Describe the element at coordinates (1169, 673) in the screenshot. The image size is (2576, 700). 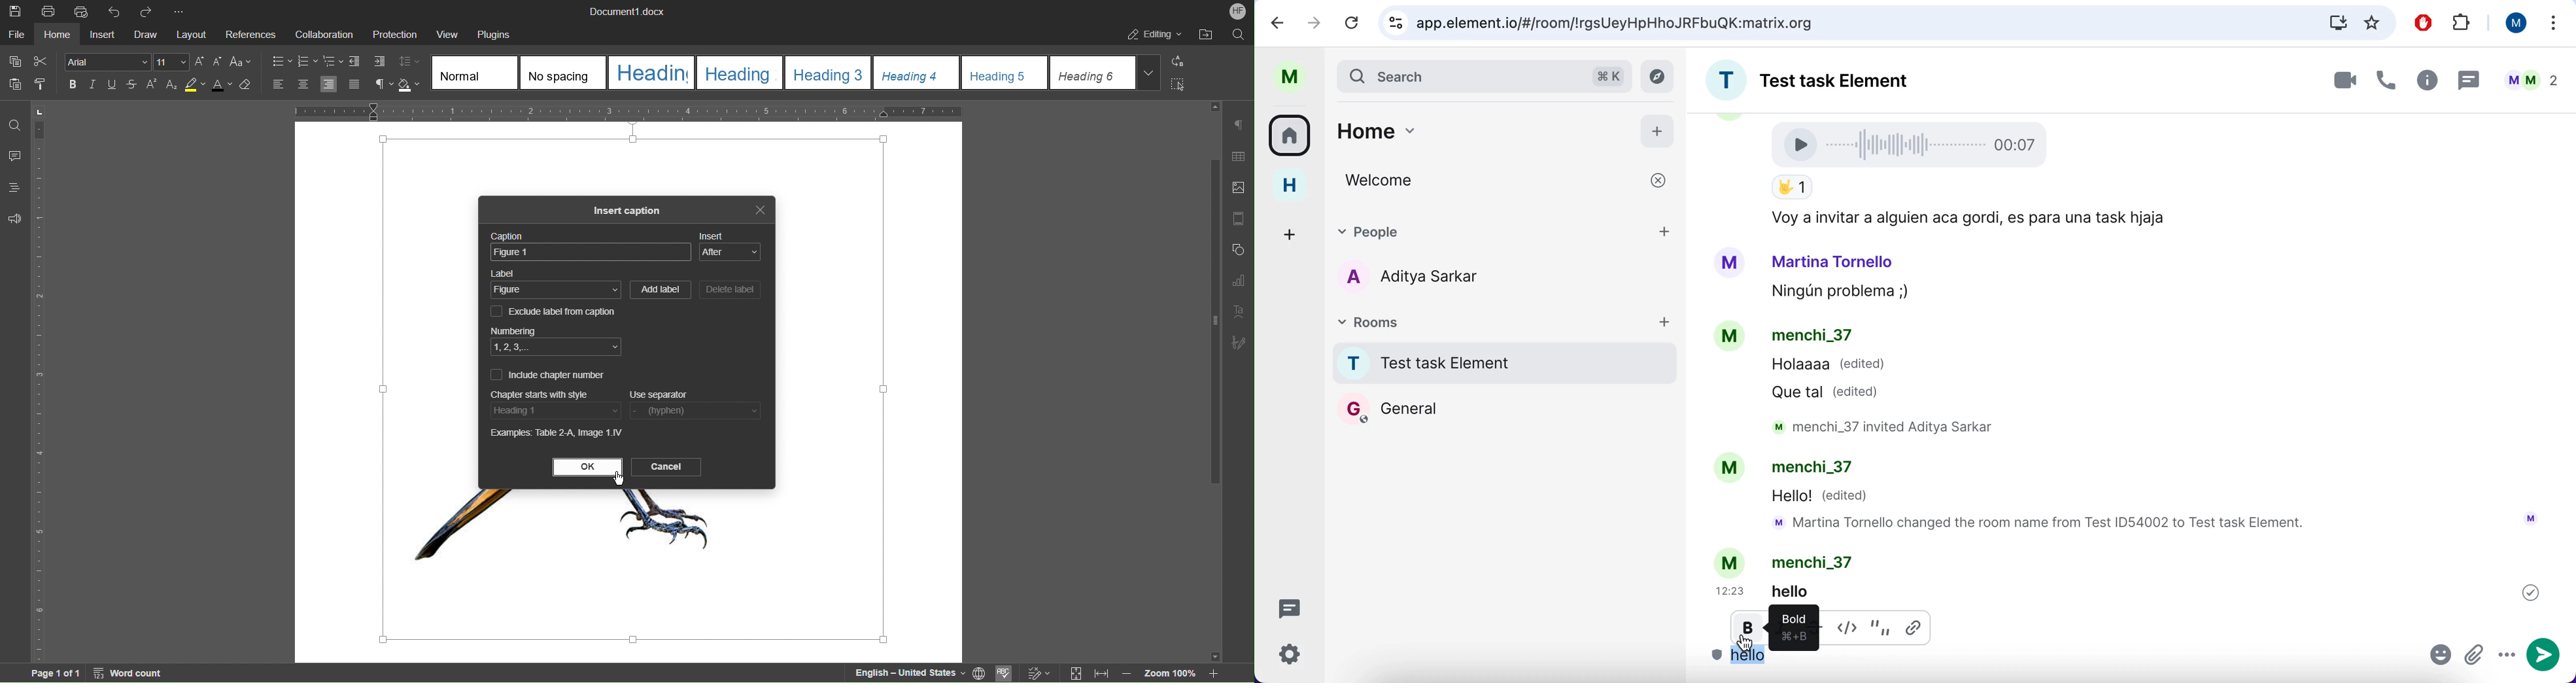
I see `Zoom` at that location.